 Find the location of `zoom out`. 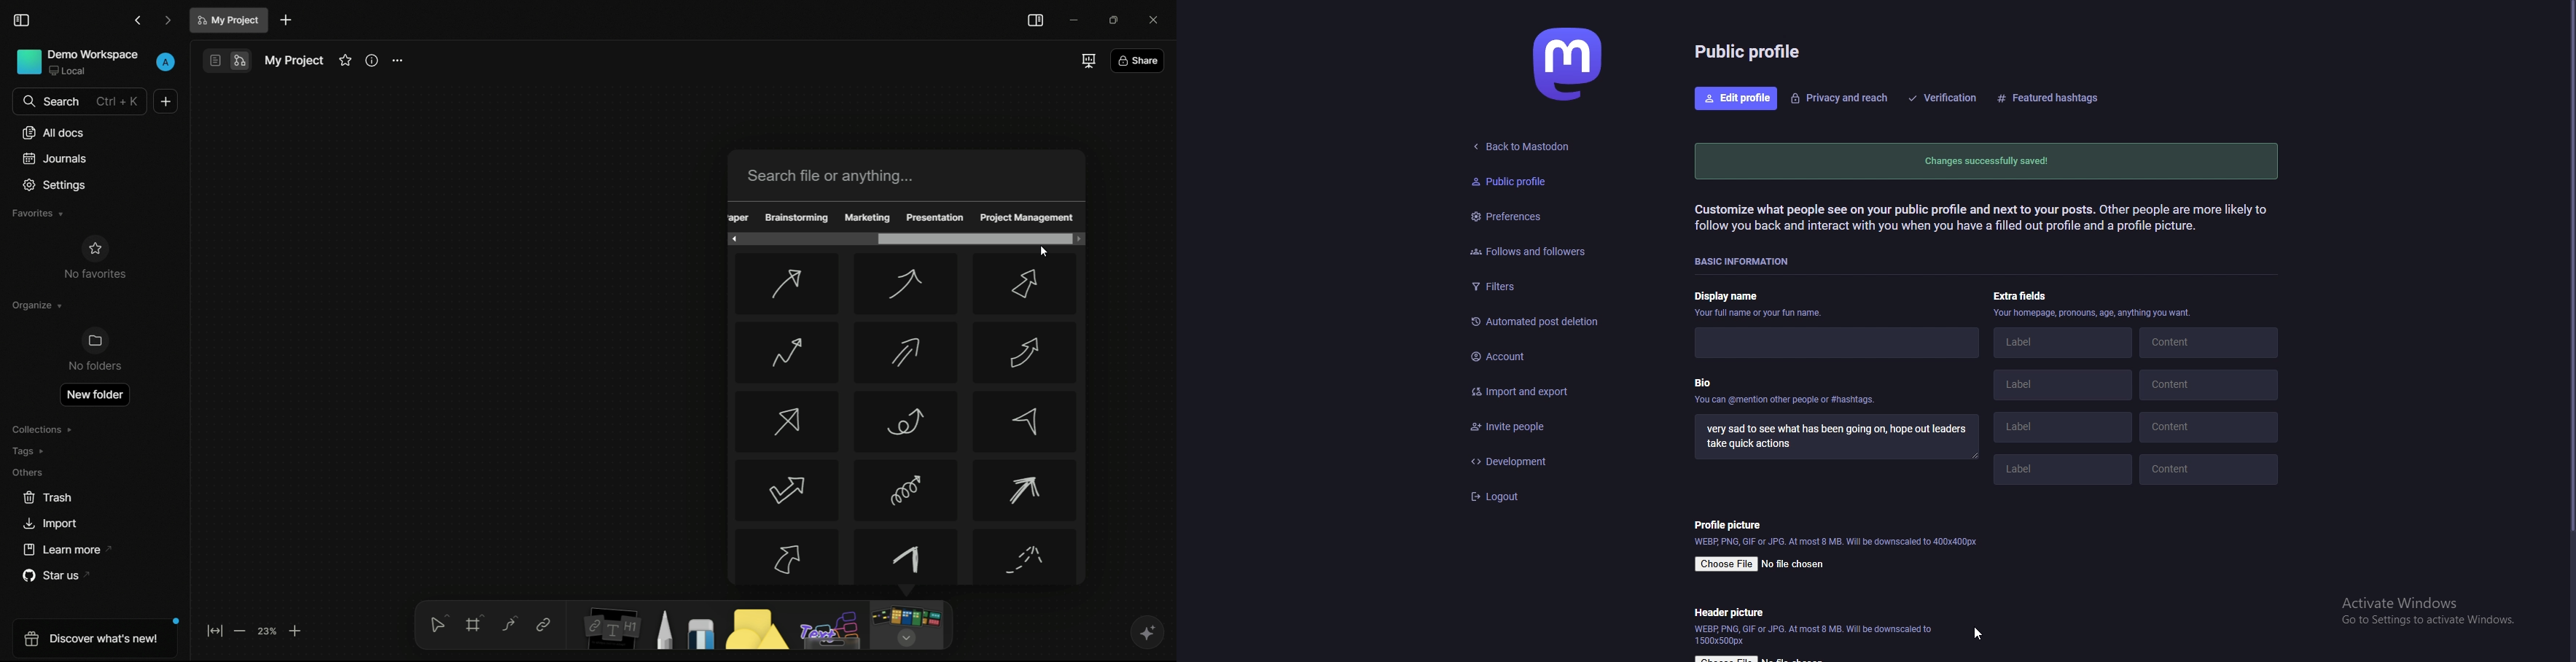

zoom out is located at coordinates (238, 631).